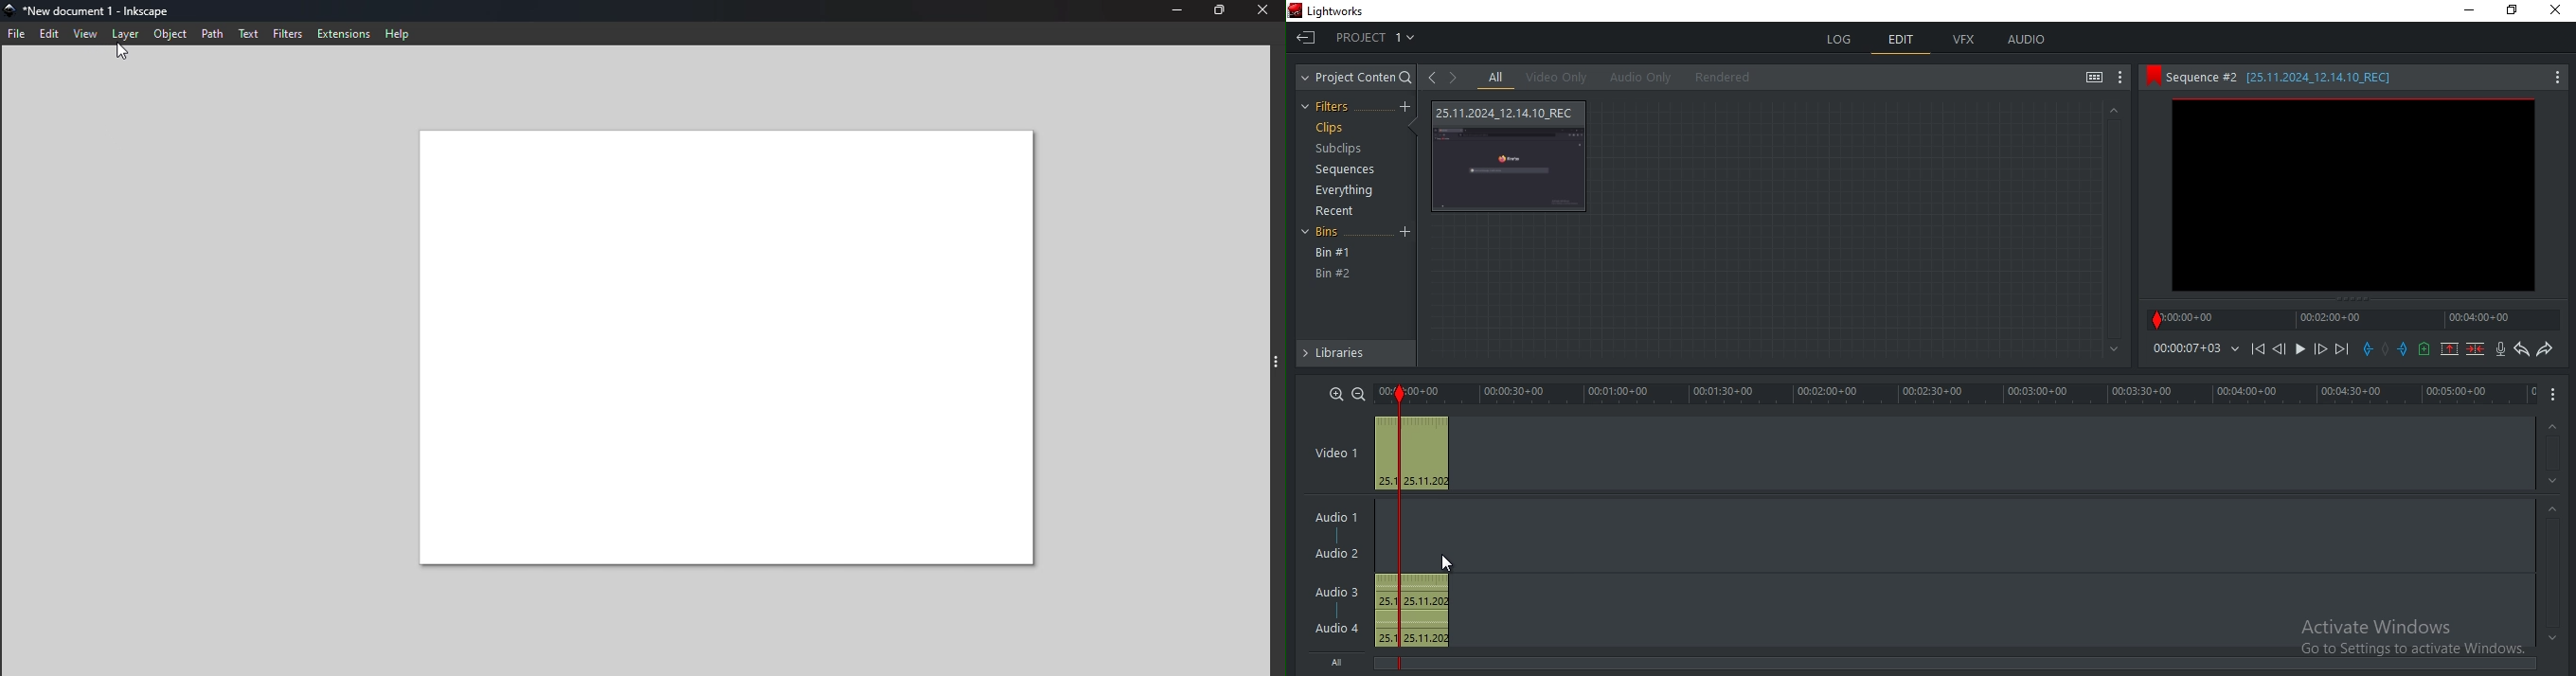 The width and height of the screenshot is (2576, 700). I want to click on , so click(2096, 76).